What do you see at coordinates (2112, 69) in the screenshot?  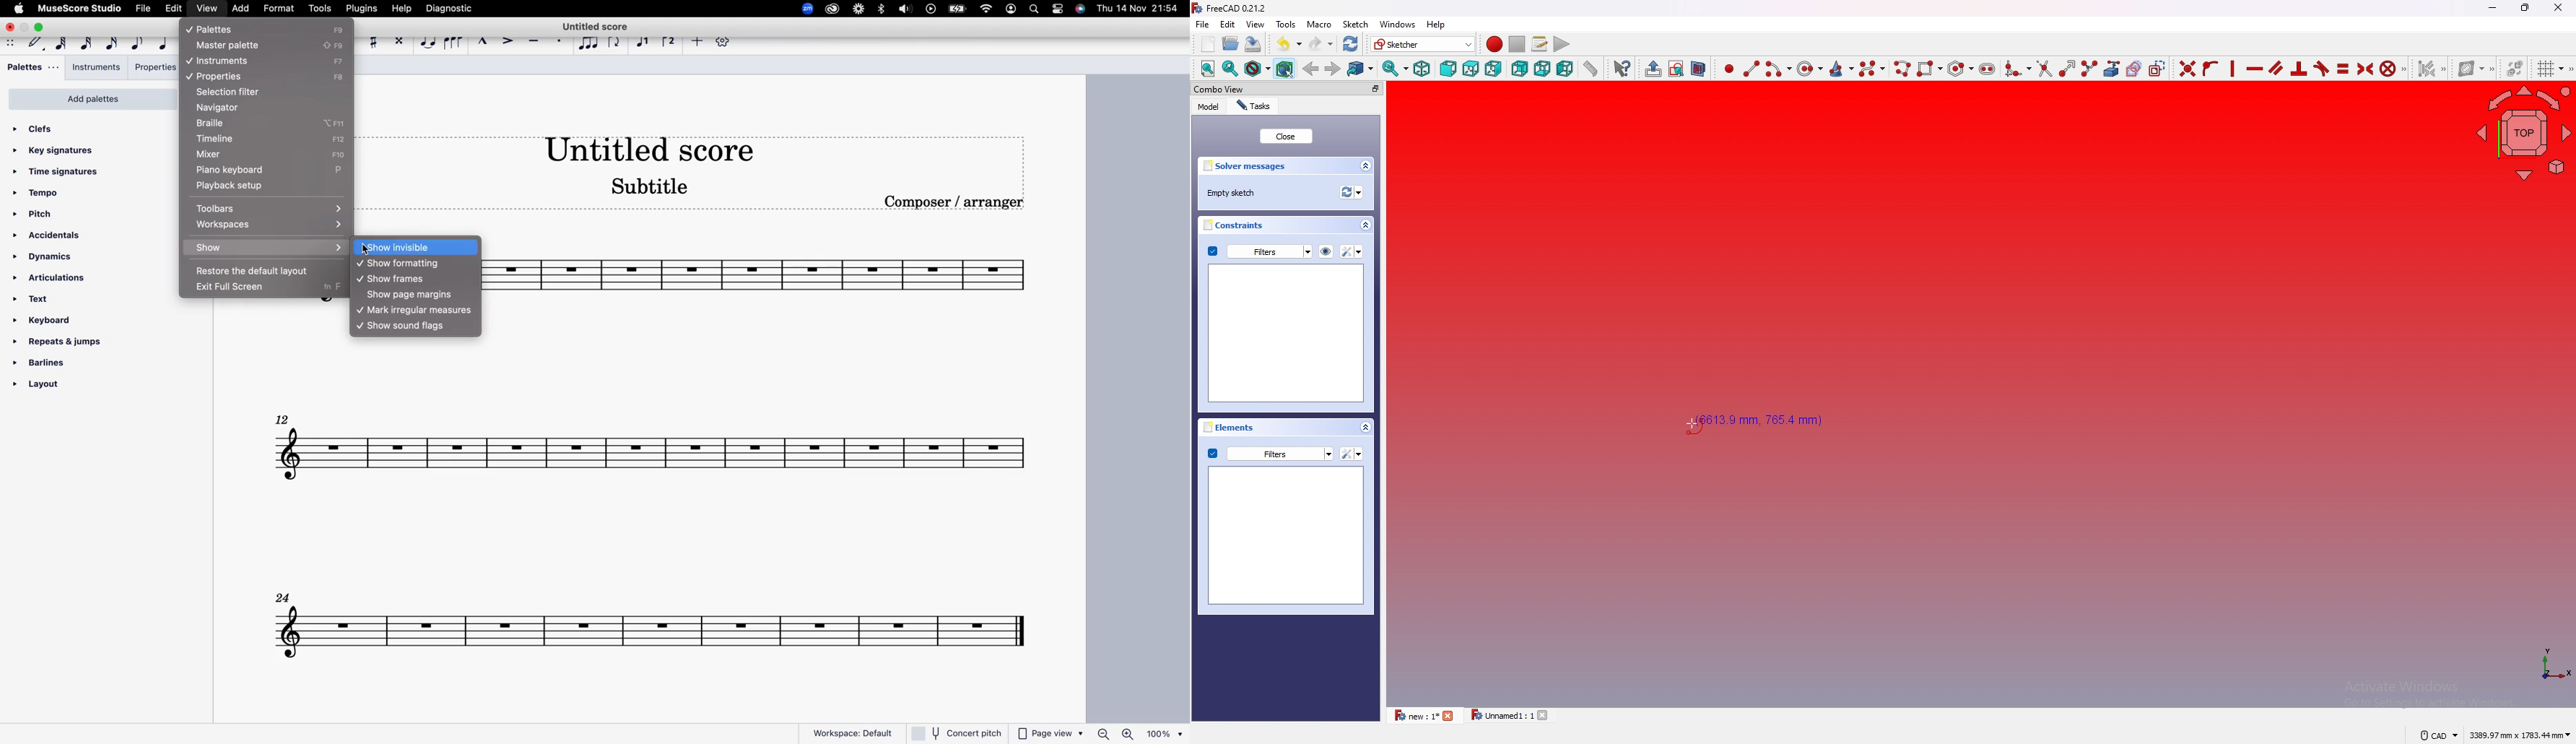 I see `create external geometry` at bounding box center [2112, 69].